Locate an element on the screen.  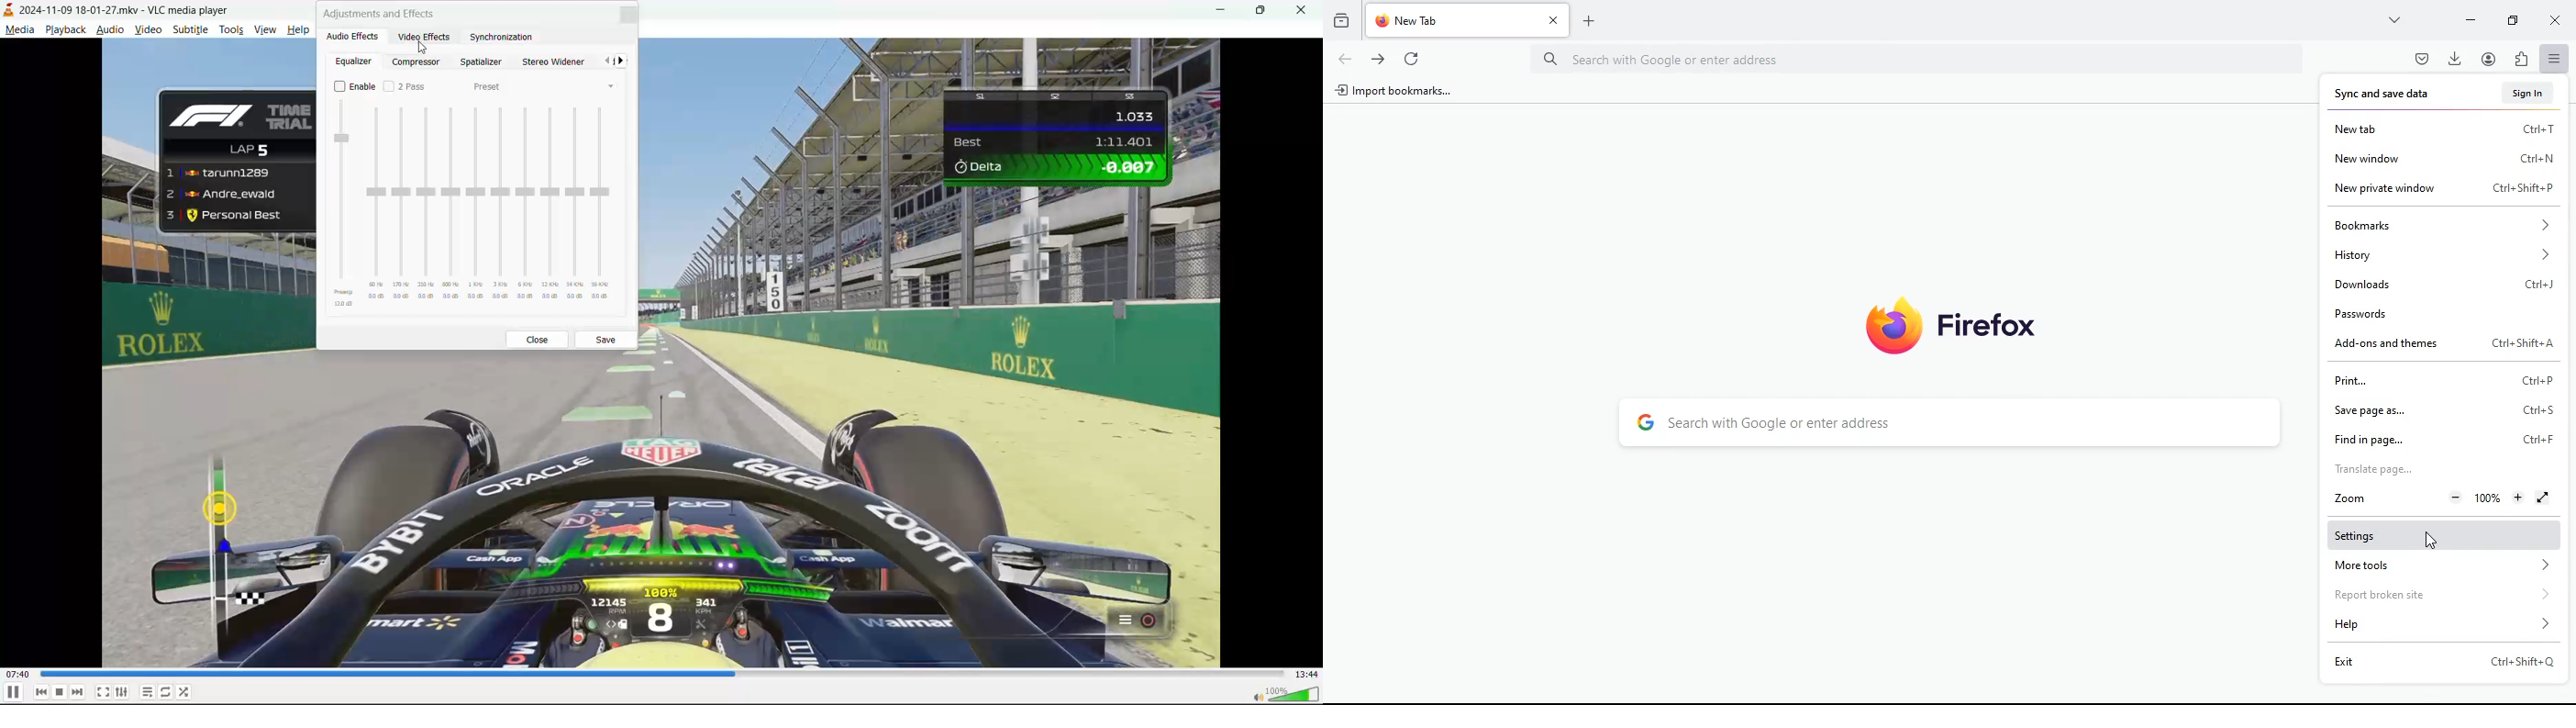
fullscreen is located at coordinates (103, 689).